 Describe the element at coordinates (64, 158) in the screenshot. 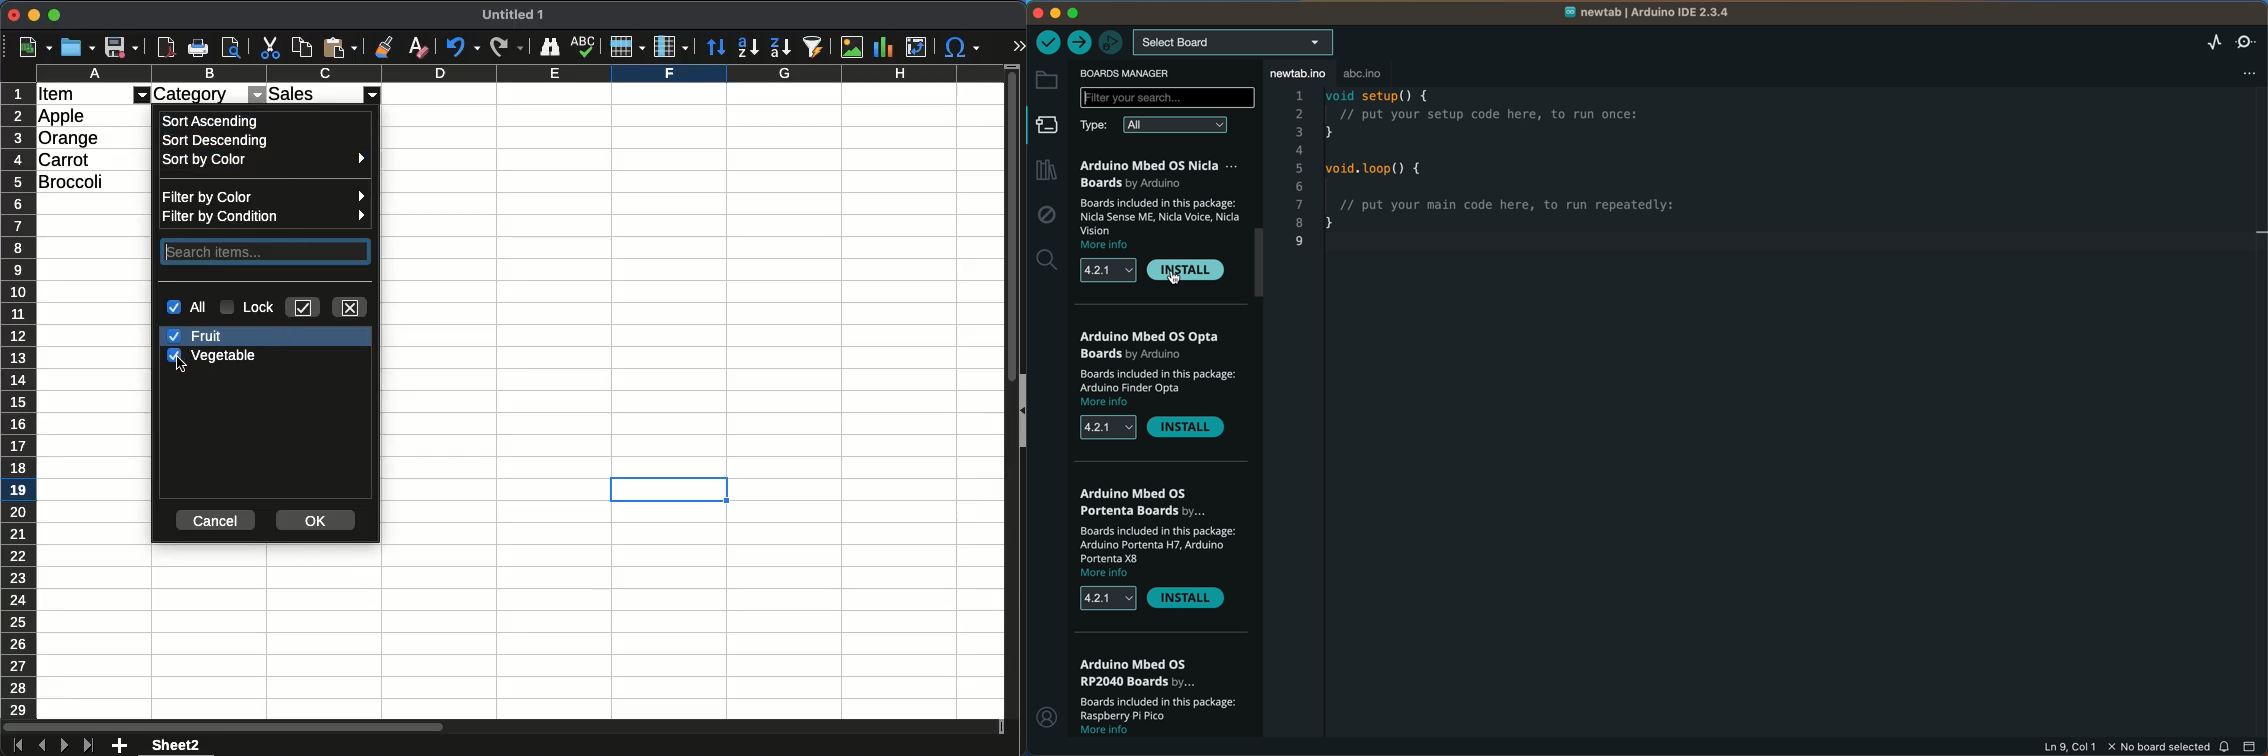

I see `carrot` at that location.